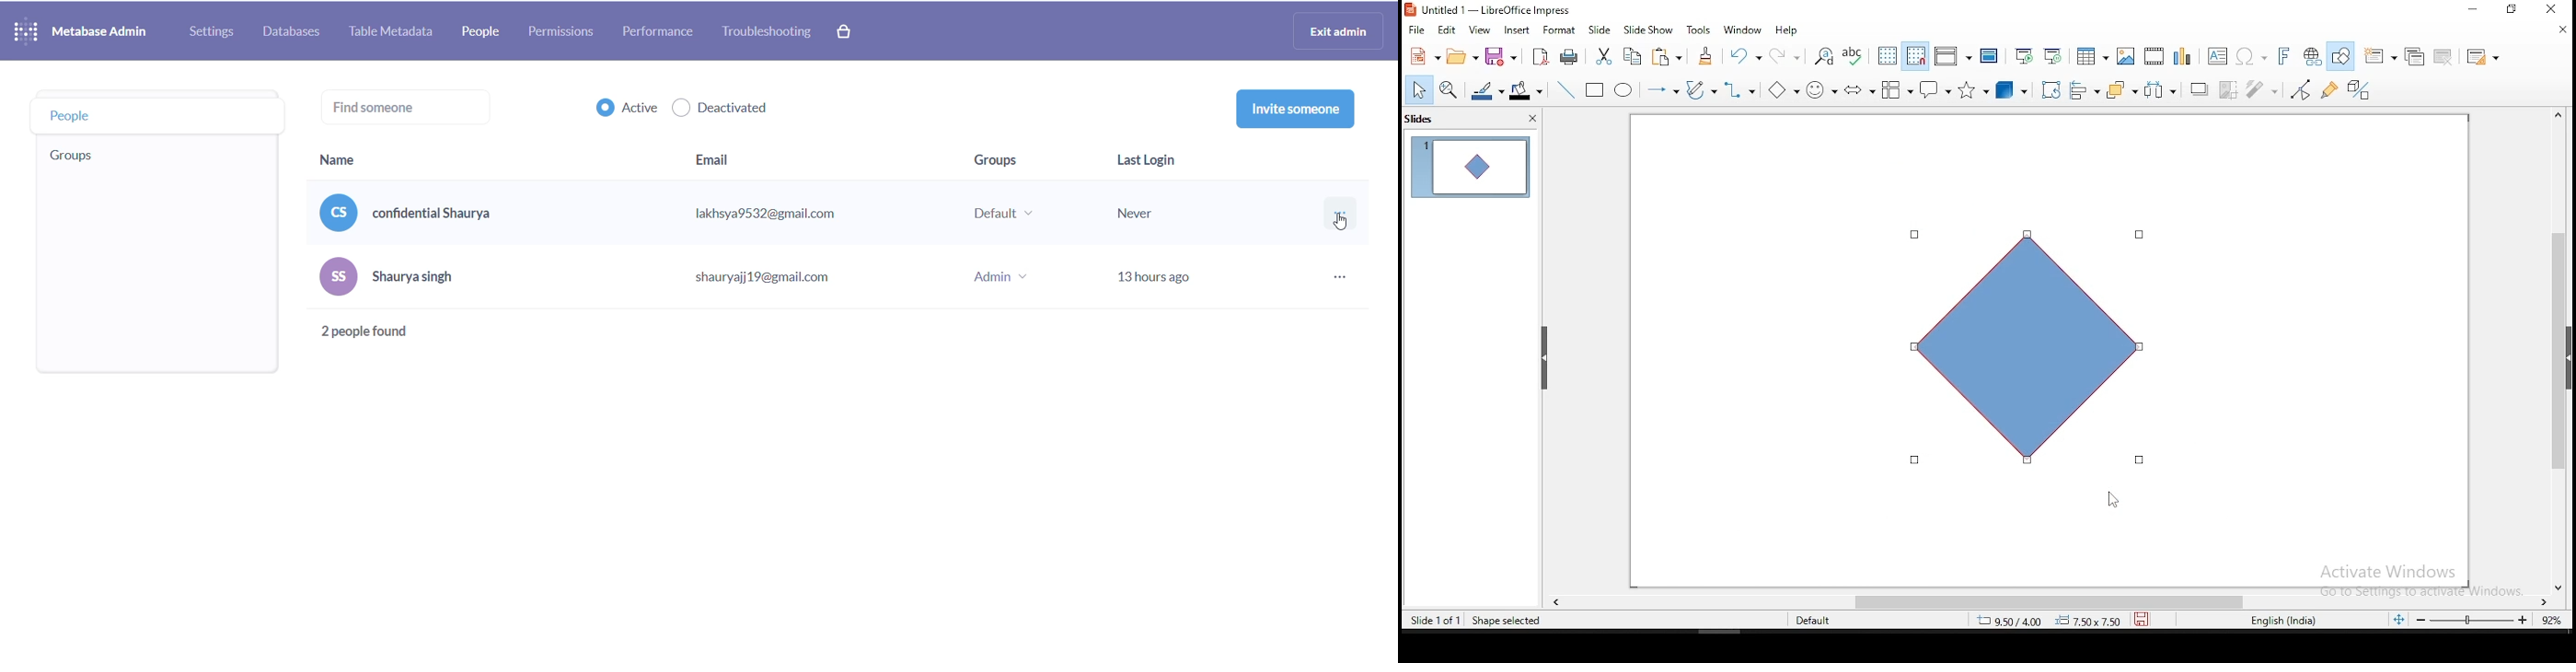 This screenshot has width=2576, height=672. Describe the element at coordinates (1526, 91) in the screenshot. I see `fill color` at that location.